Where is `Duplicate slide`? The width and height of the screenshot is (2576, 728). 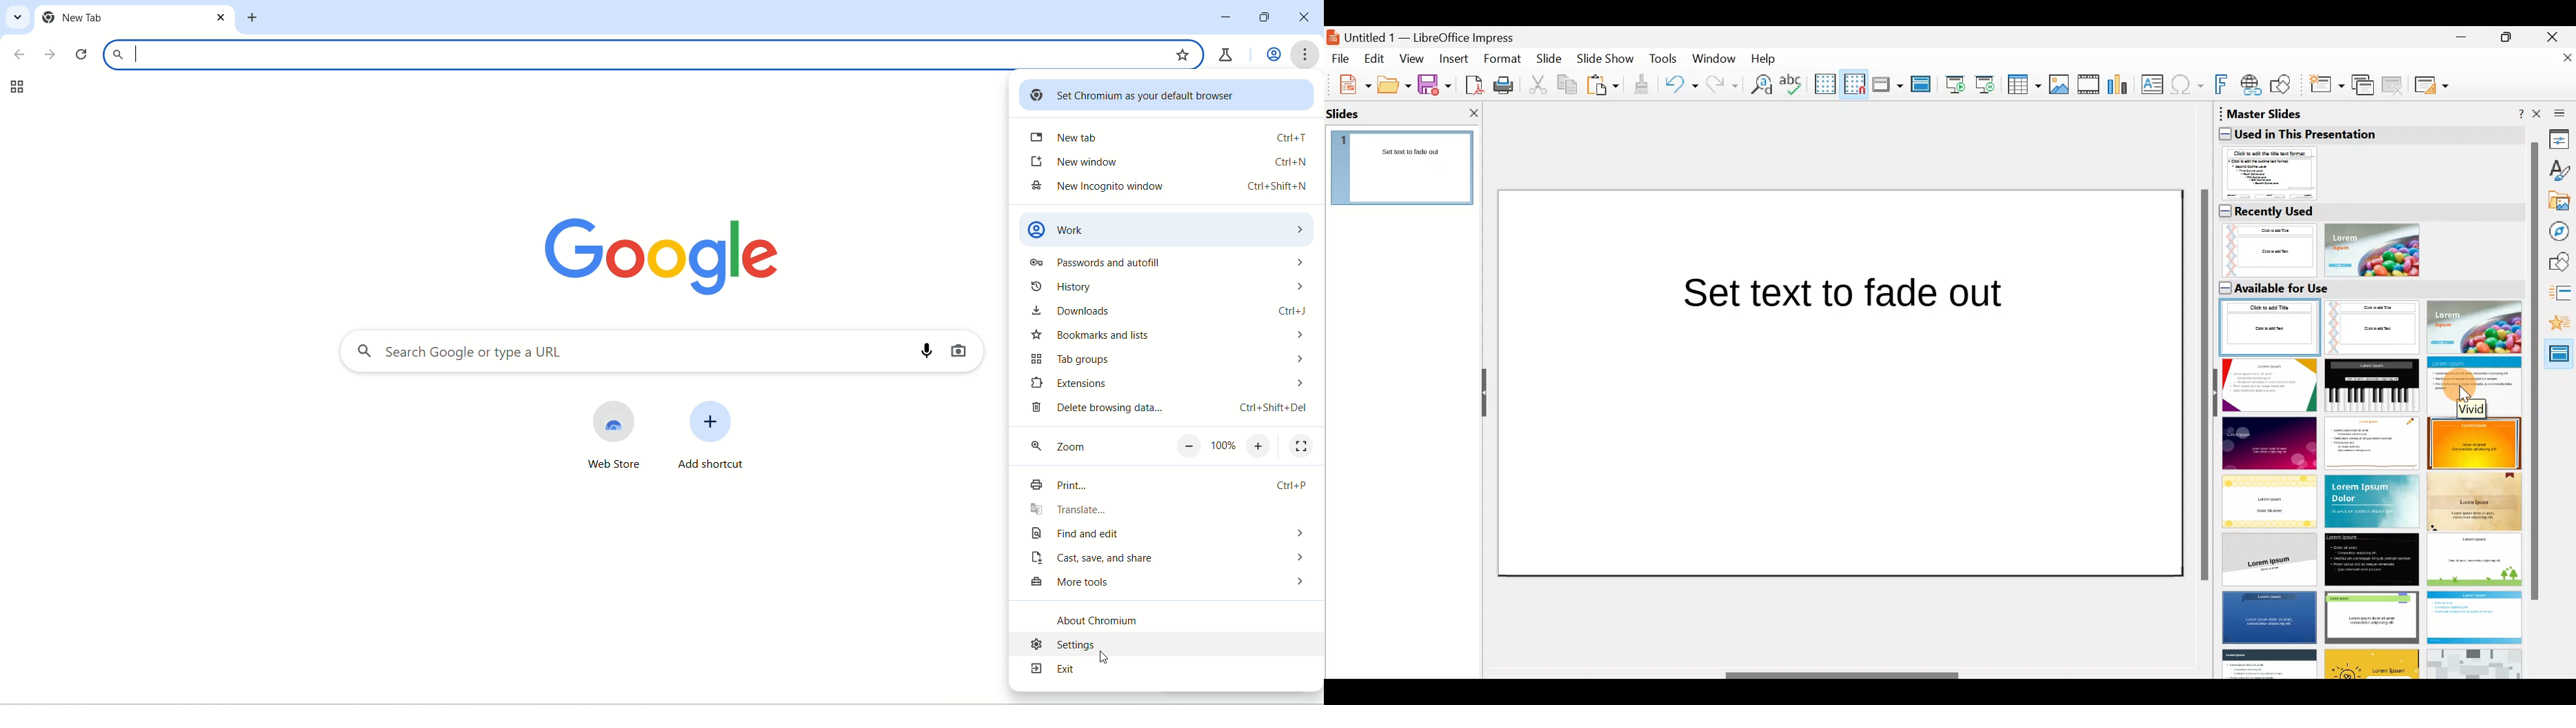
Duplicate slide is located at coordinates (2365, 86).